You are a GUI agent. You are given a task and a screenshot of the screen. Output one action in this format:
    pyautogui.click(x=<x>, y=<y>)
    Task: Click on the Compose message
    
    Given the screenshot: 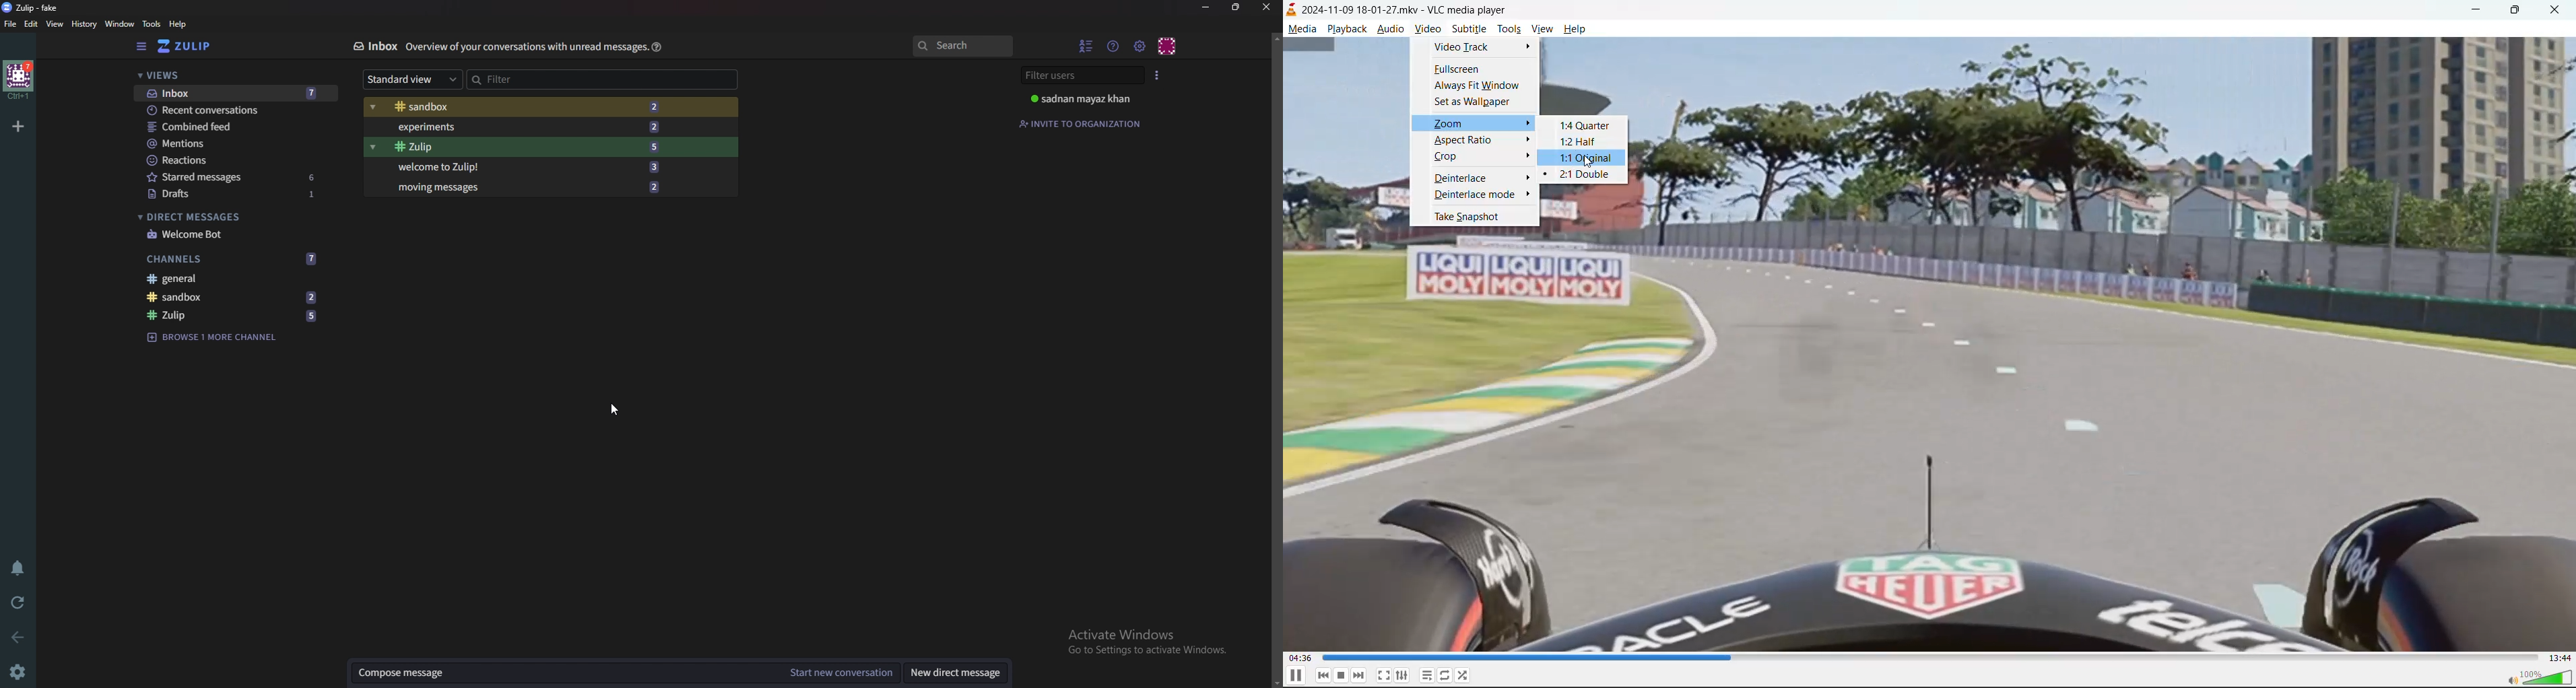 What is the action you would take?
    pyautogui.click(x=563, y=673)
    